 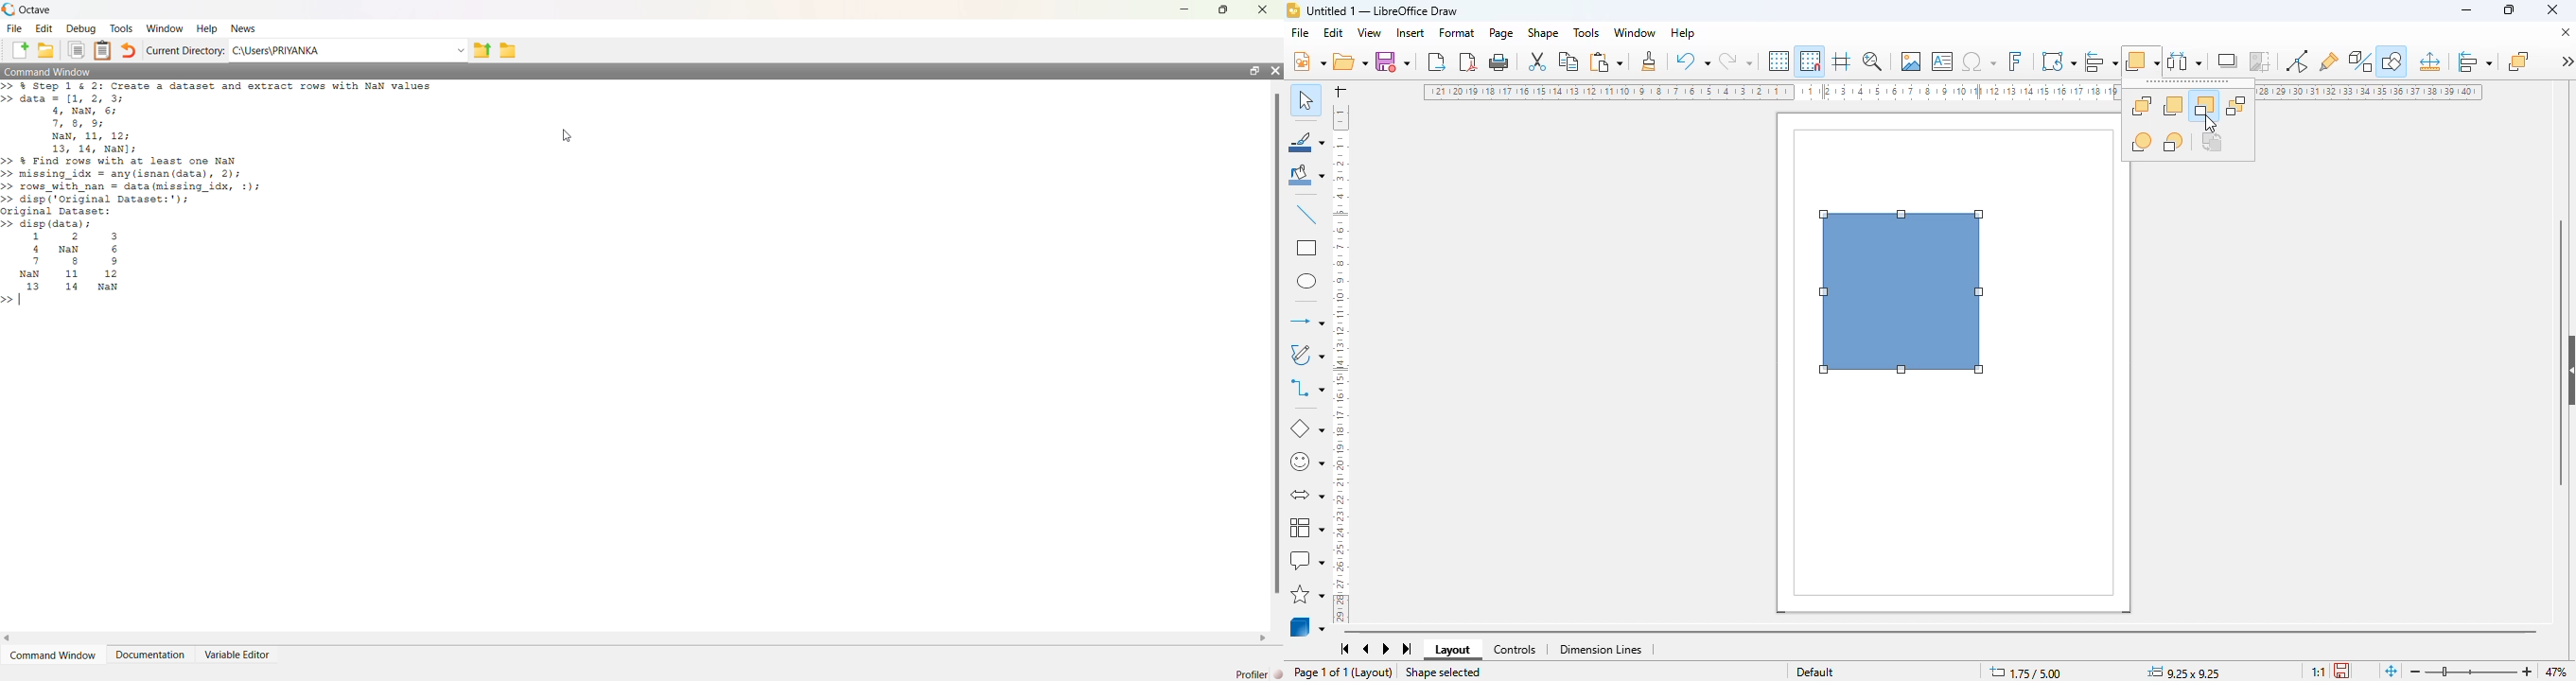 What do you see at coordinates (1911, 61) in the screenshot?
I see `insert image` at bounding box center [1911, 61].